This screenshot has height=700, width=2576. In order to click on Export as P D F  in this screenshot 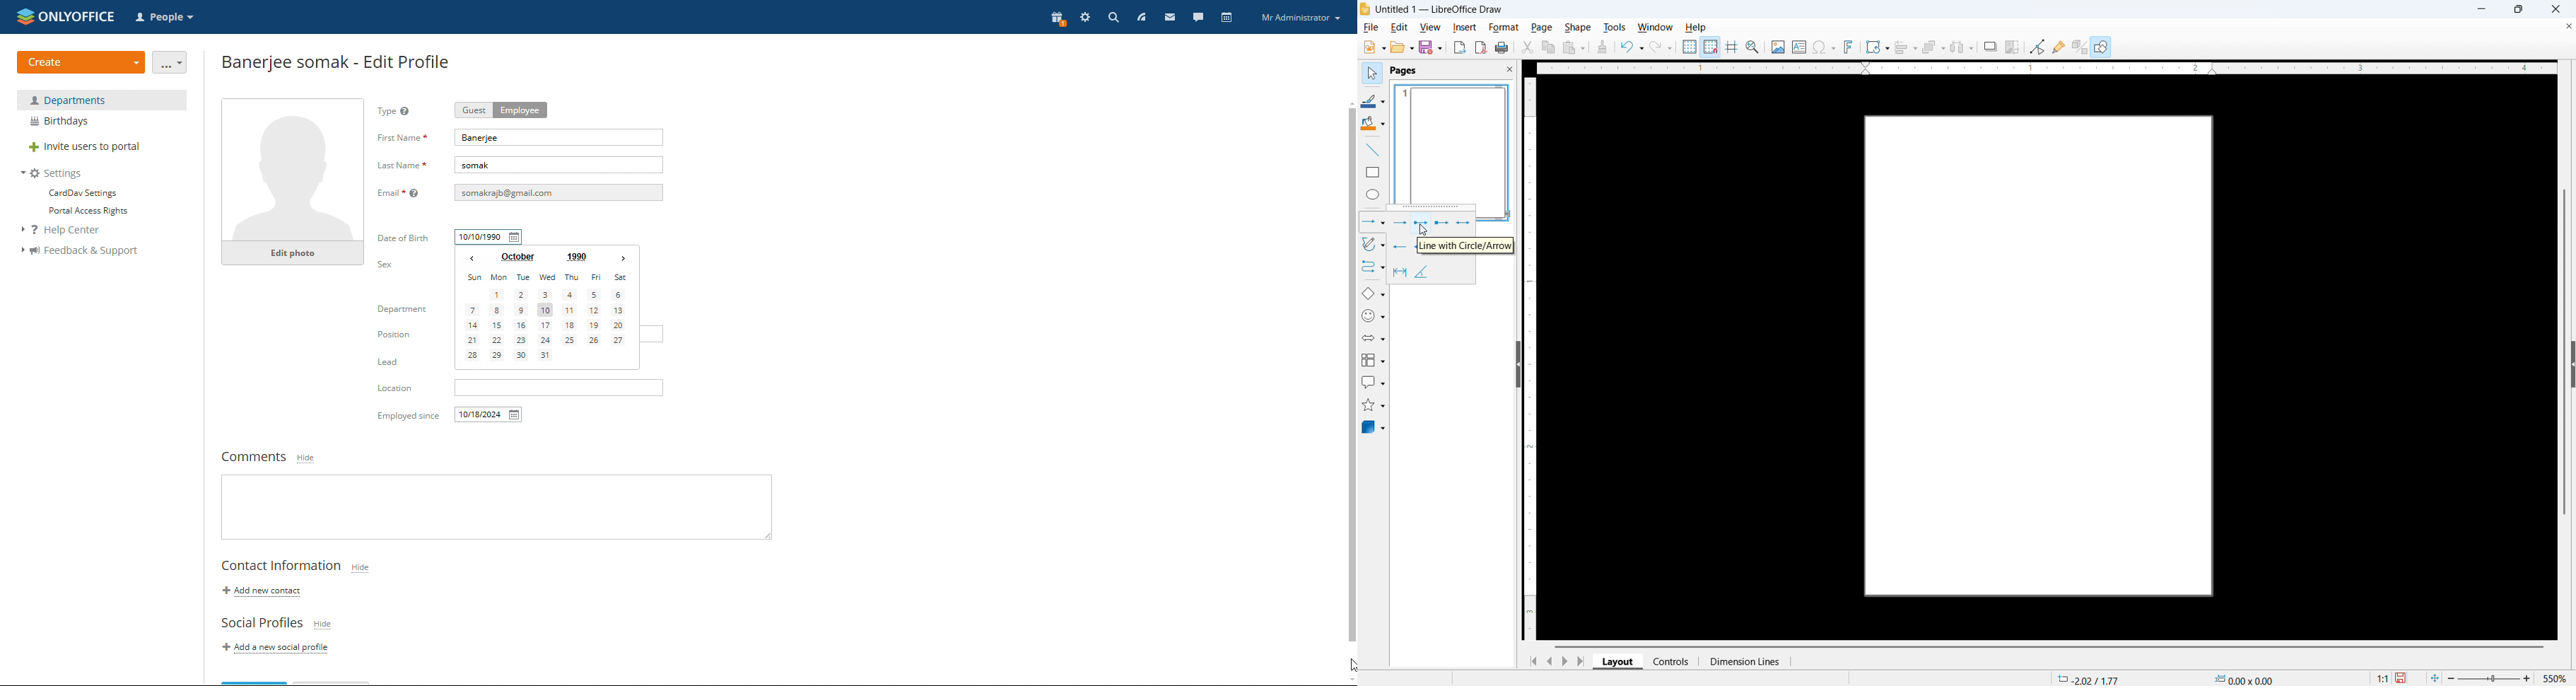, I will do `click(1481, 47)`.